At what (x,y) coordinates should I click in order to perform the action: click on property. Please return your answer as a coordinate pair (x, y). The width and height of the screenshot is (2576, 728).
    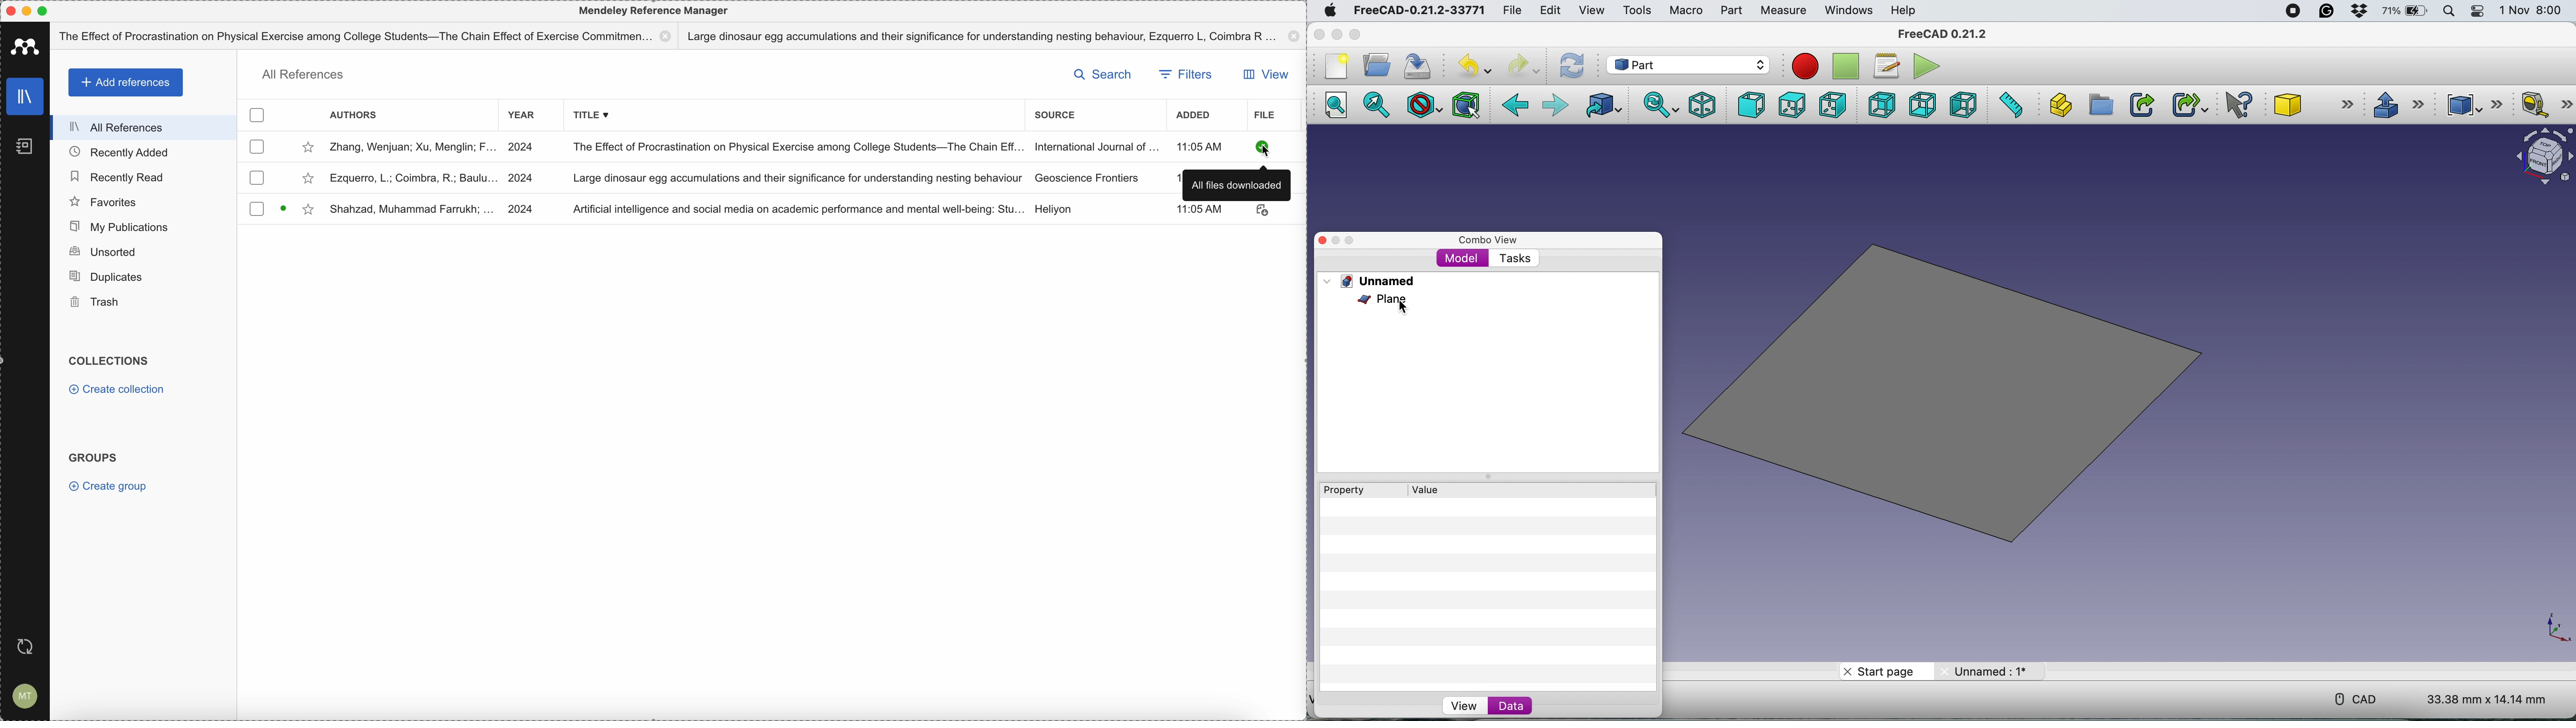
    Looking at the image, I should click on (1350, 489).